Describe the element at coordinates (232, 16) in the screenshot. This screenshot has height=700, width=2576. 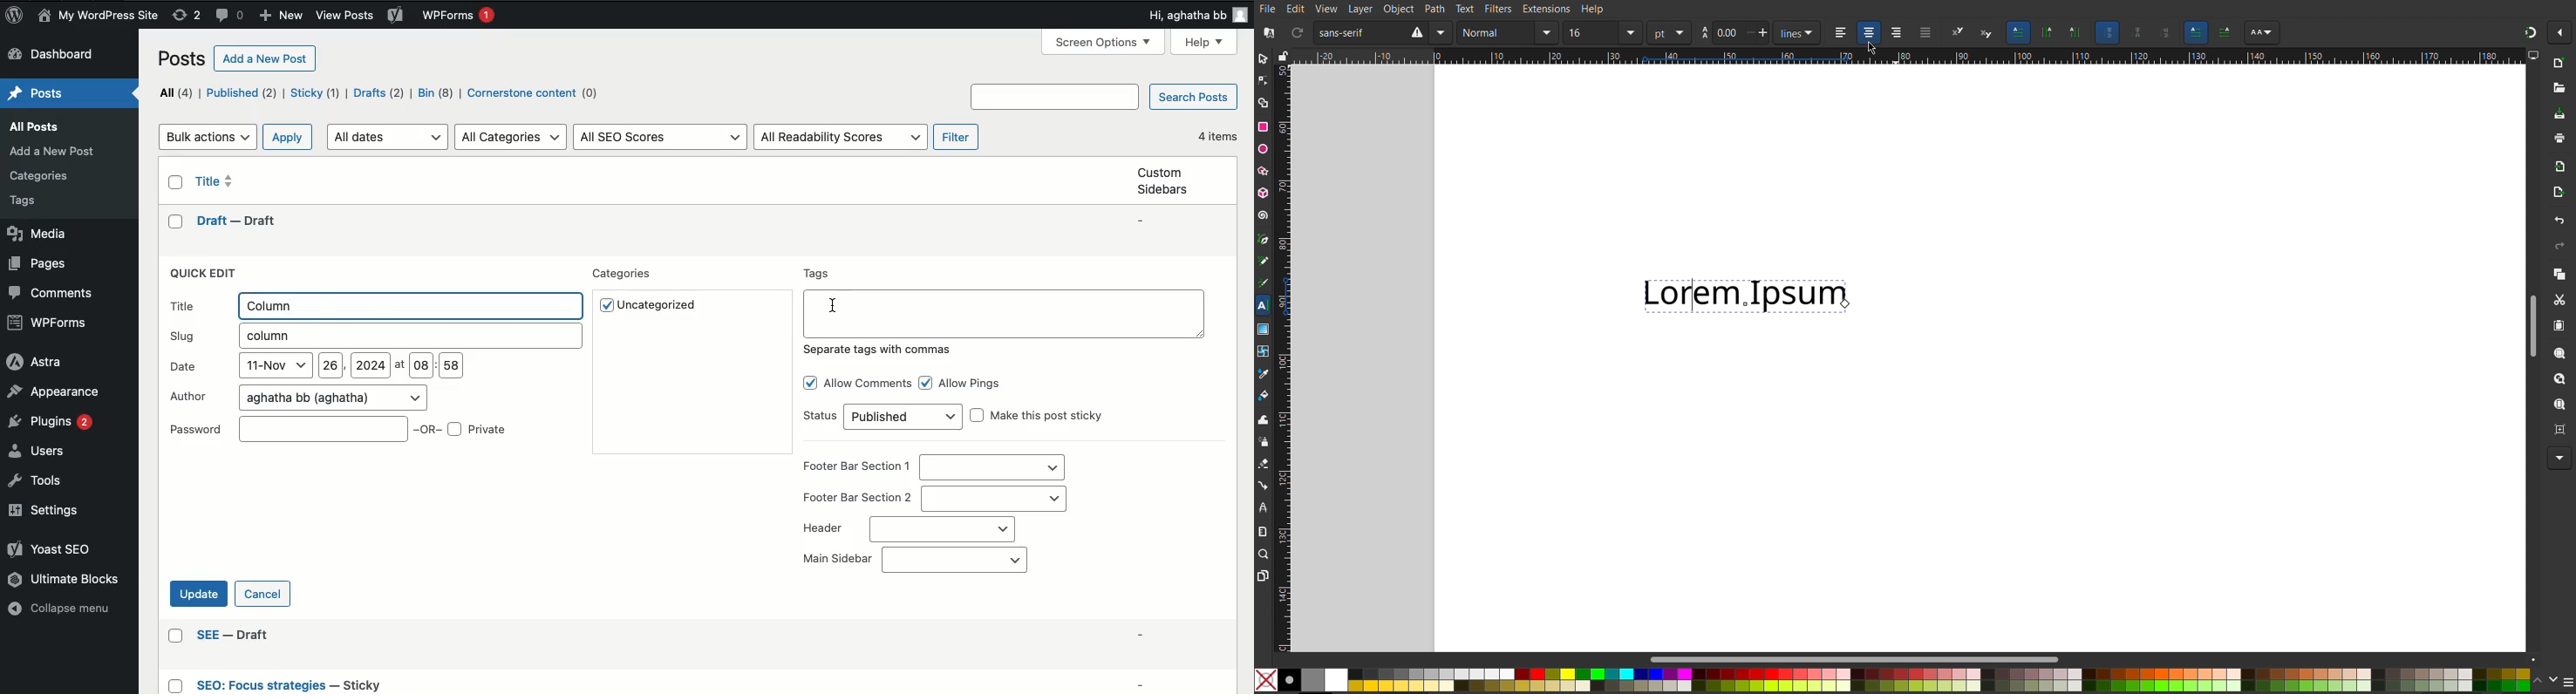
I see `Comments` at that location.